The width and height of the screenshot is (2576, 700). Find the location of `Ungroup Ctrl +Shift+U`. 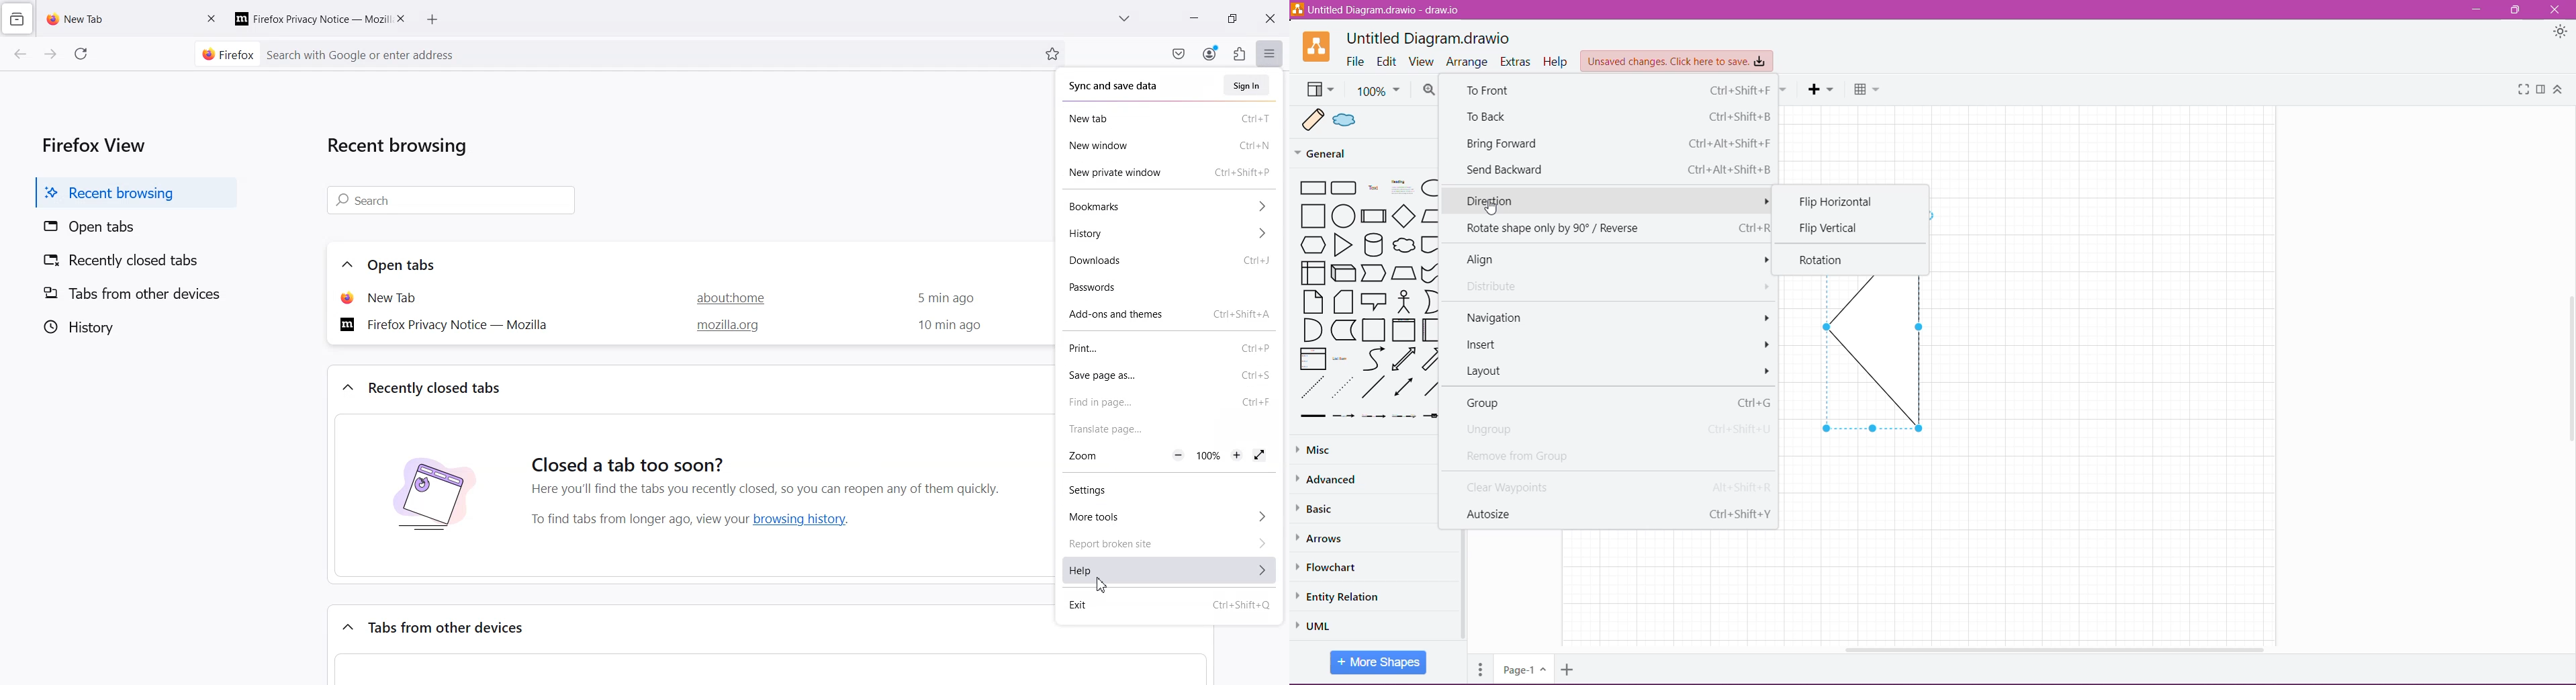

Ungroup Ctrl +Shift+U is located at coordinates (1619, 430).